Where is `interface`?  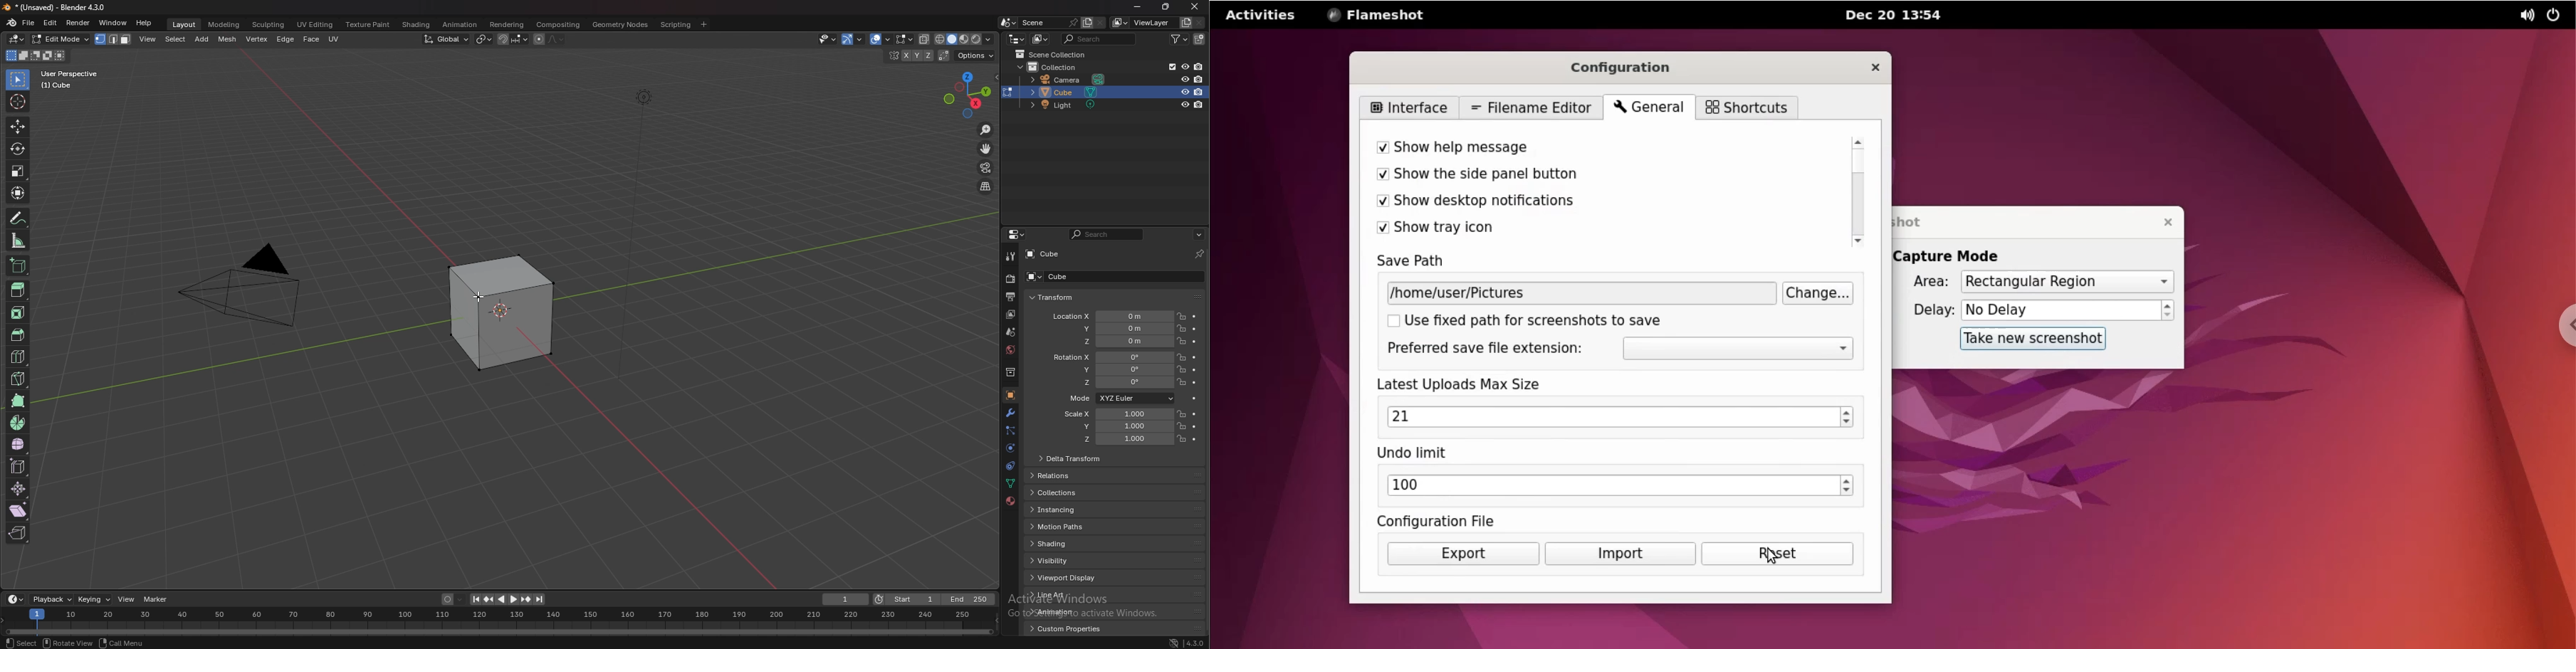
interface is located at coordinates (1408, 107).